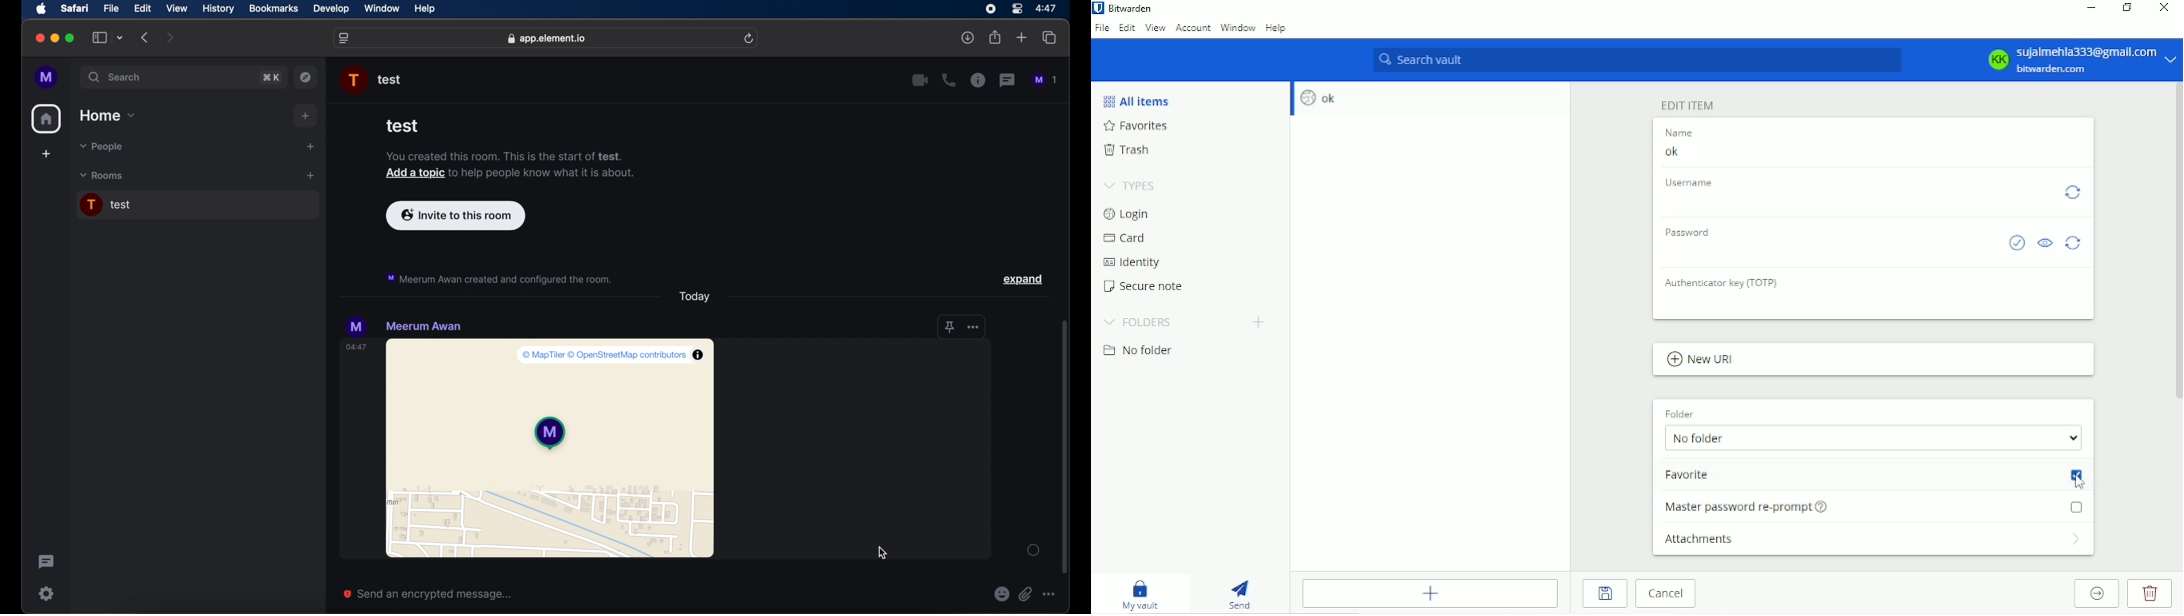  Describe the element at coordinates (1128, 186) in the screenshot. I see `Types` at that location.